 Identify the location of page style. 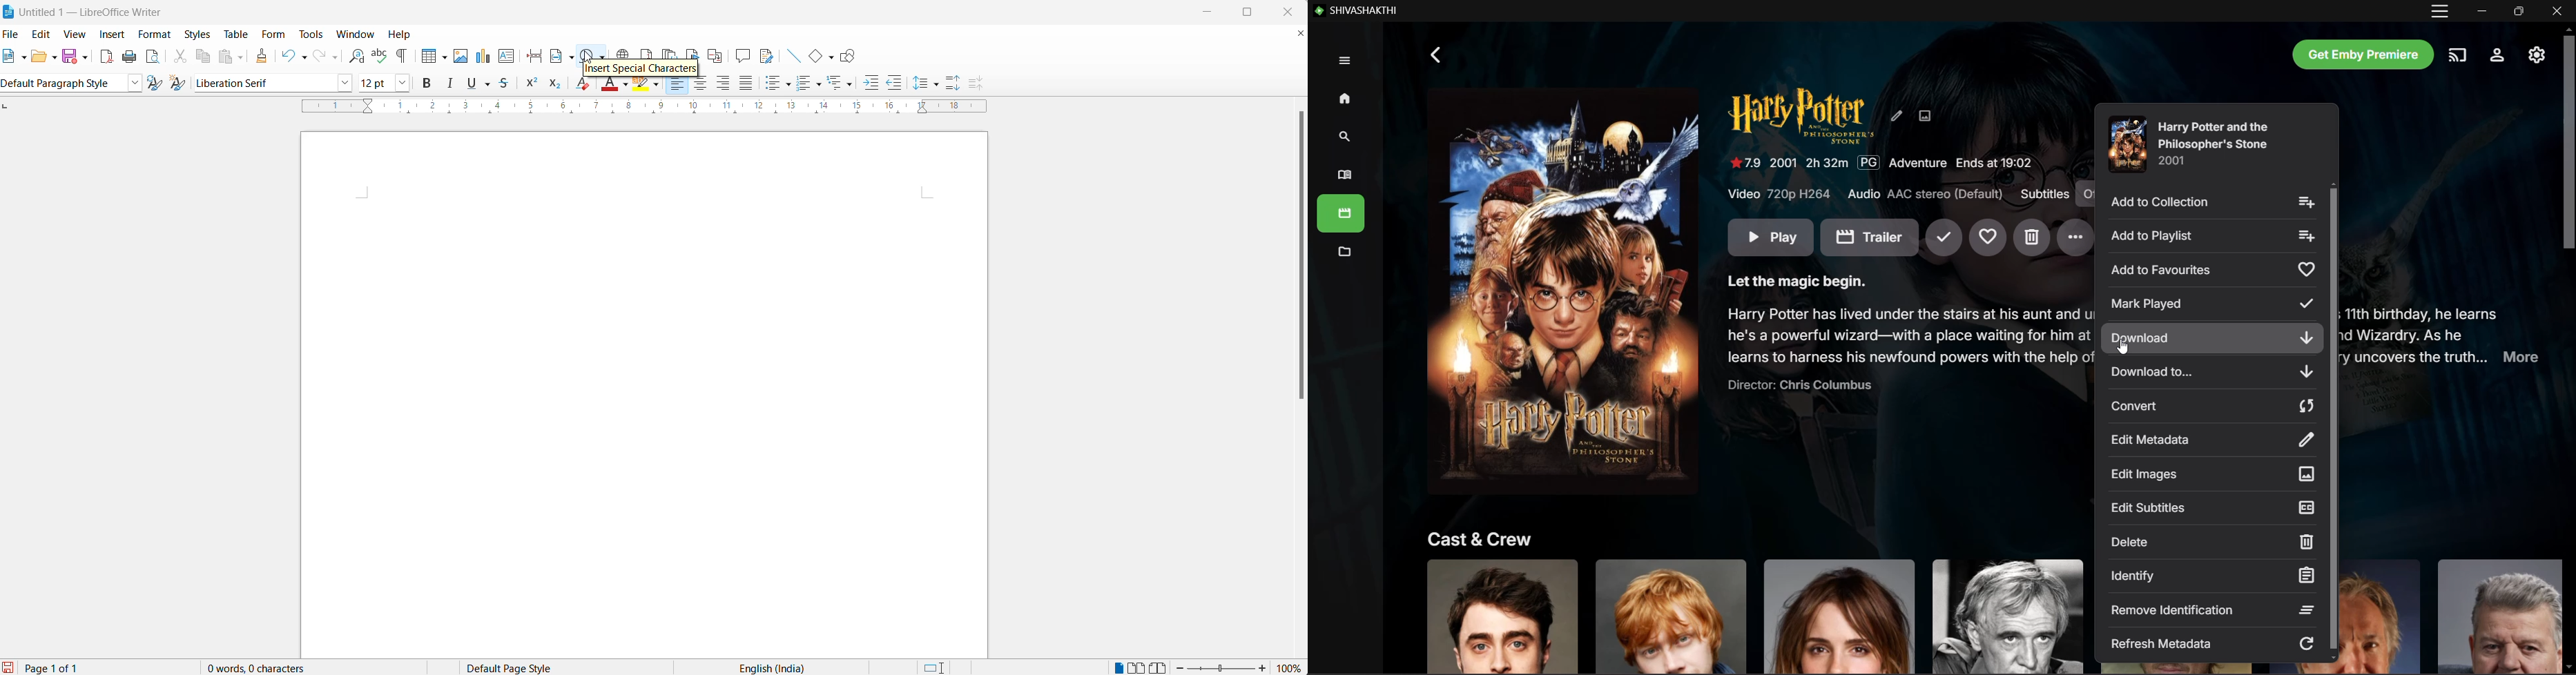
(527, 667).